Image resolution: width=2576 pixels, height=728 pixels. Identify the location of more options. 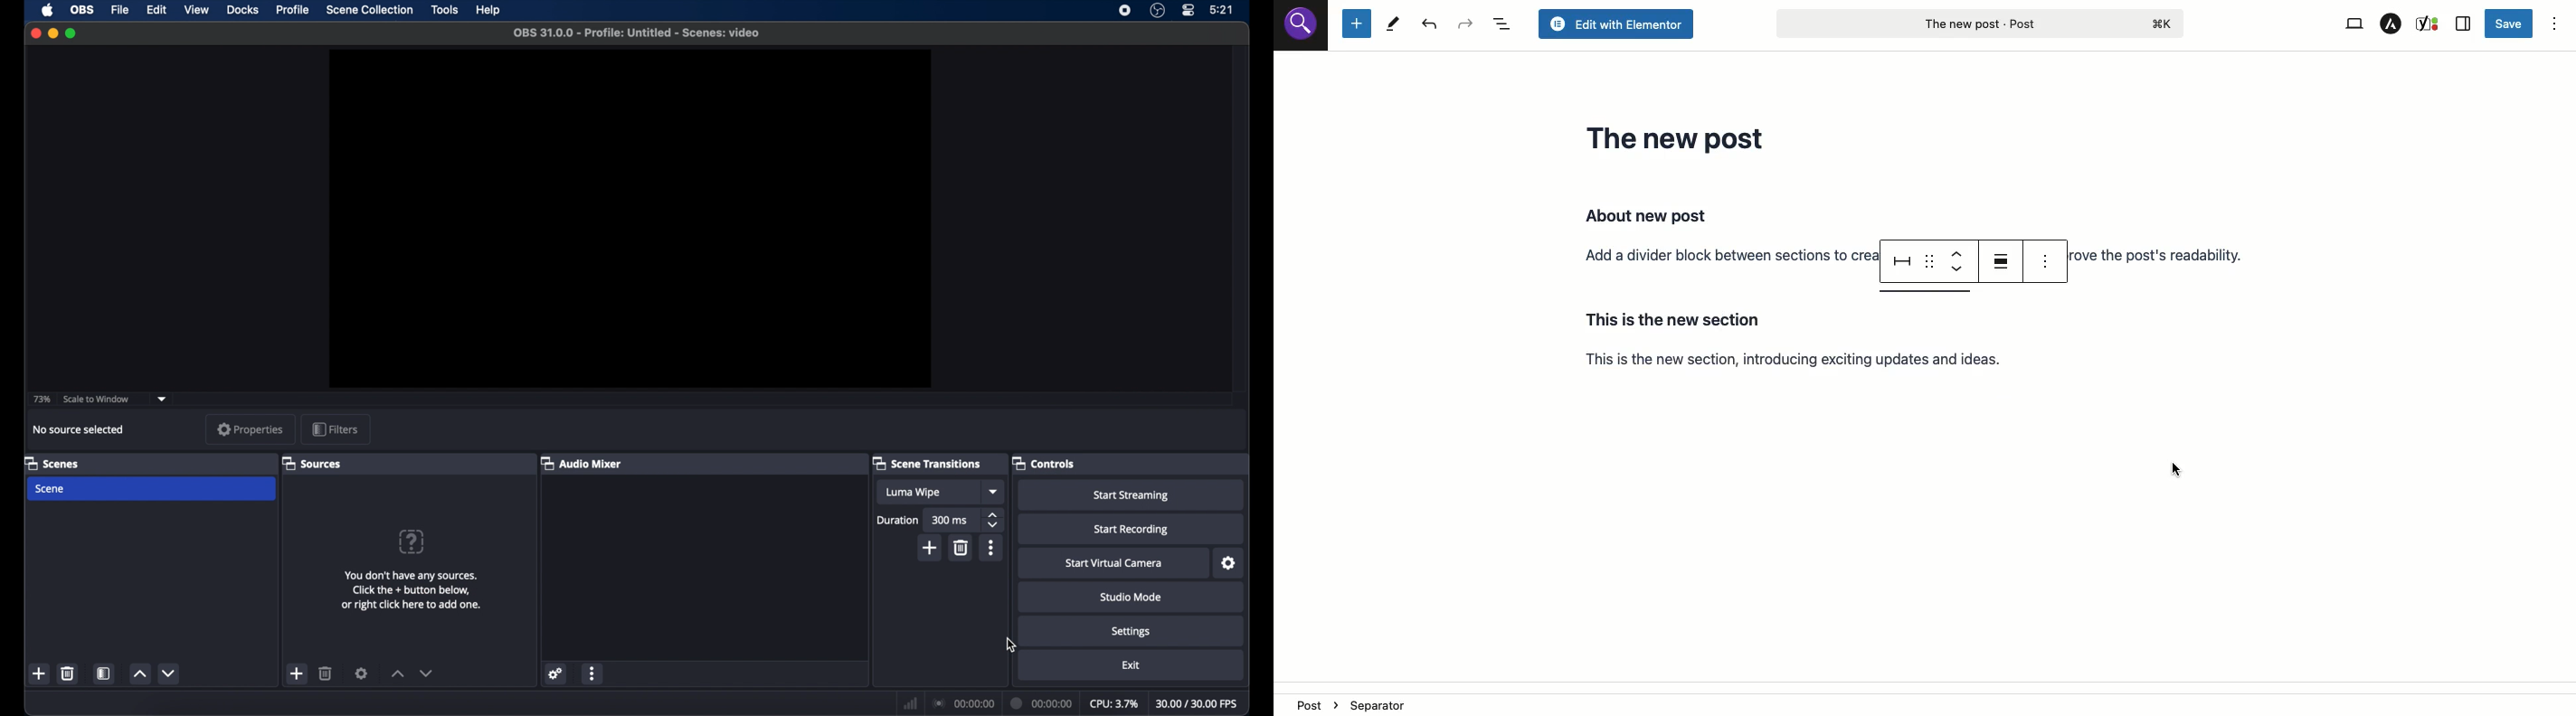
(991, 548).